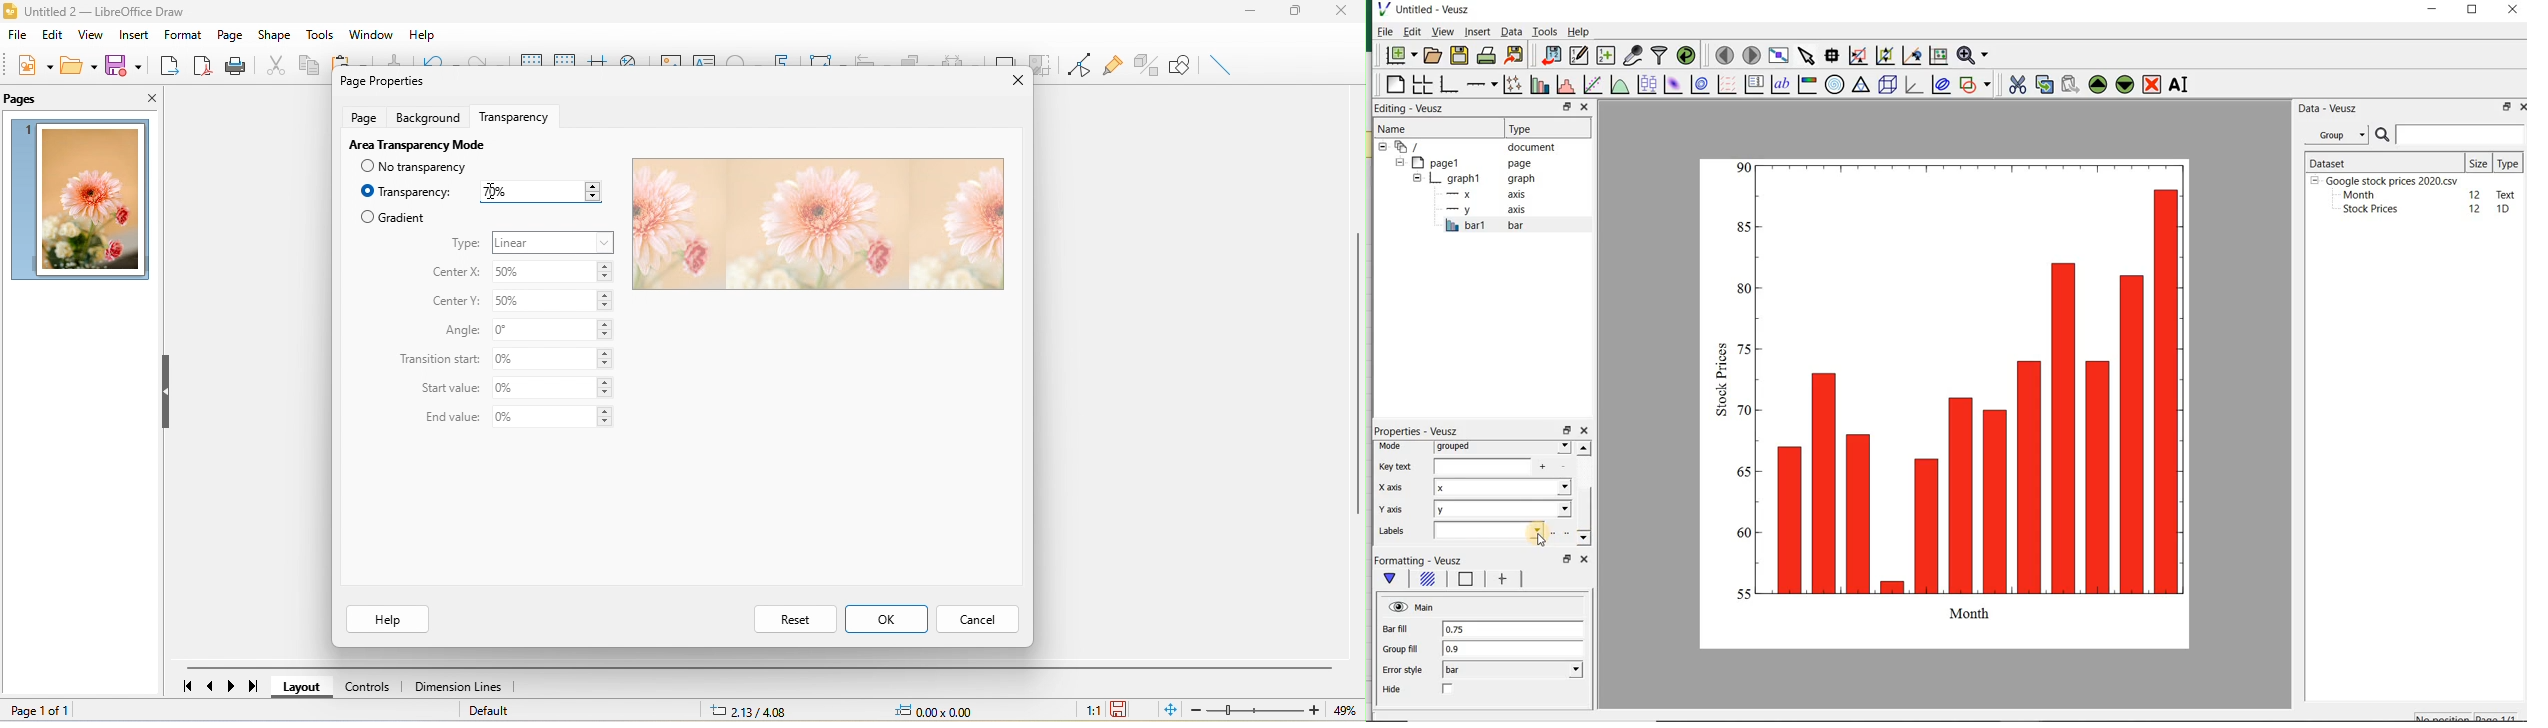 Image resolution: width=2548 pixels, height=728 pixels. I want to click on renames the selected widget, so click(2177, 86).